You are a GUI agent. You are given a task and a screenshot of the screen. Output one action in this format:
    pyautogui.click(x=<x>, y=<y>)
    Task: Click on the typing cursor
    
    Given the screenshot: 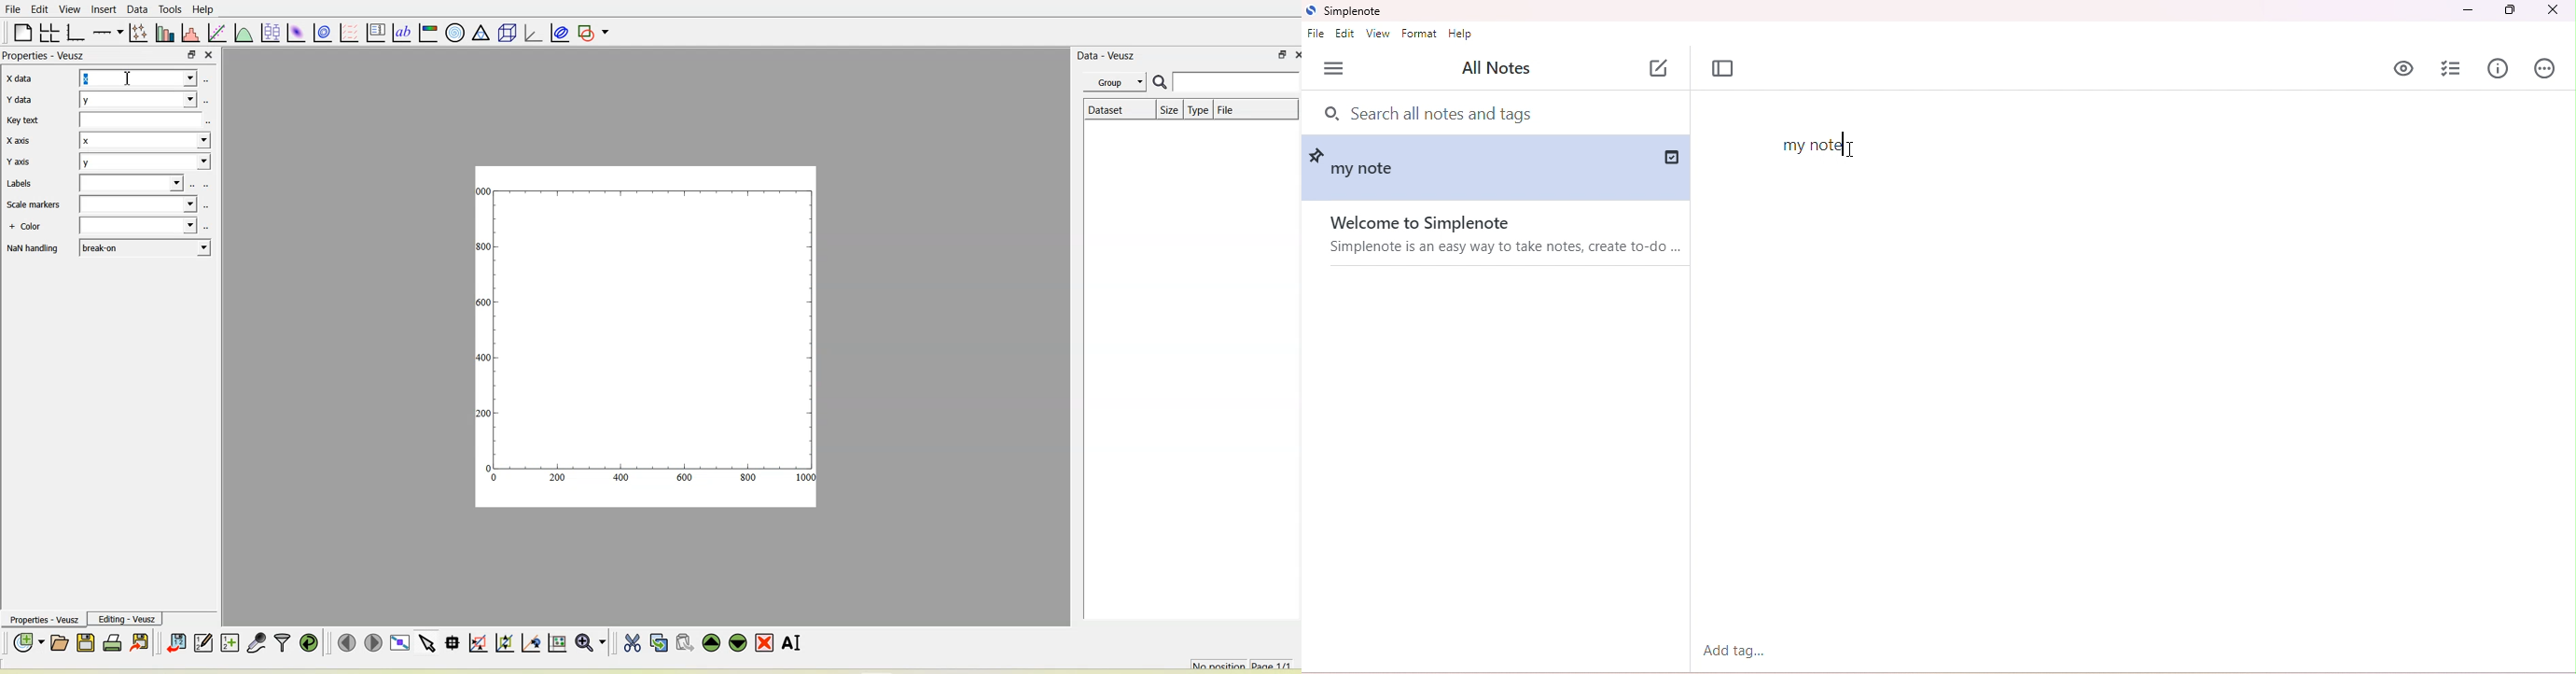 What is the action you would take?
    pyautogui.click(x=1841, y=143)
    